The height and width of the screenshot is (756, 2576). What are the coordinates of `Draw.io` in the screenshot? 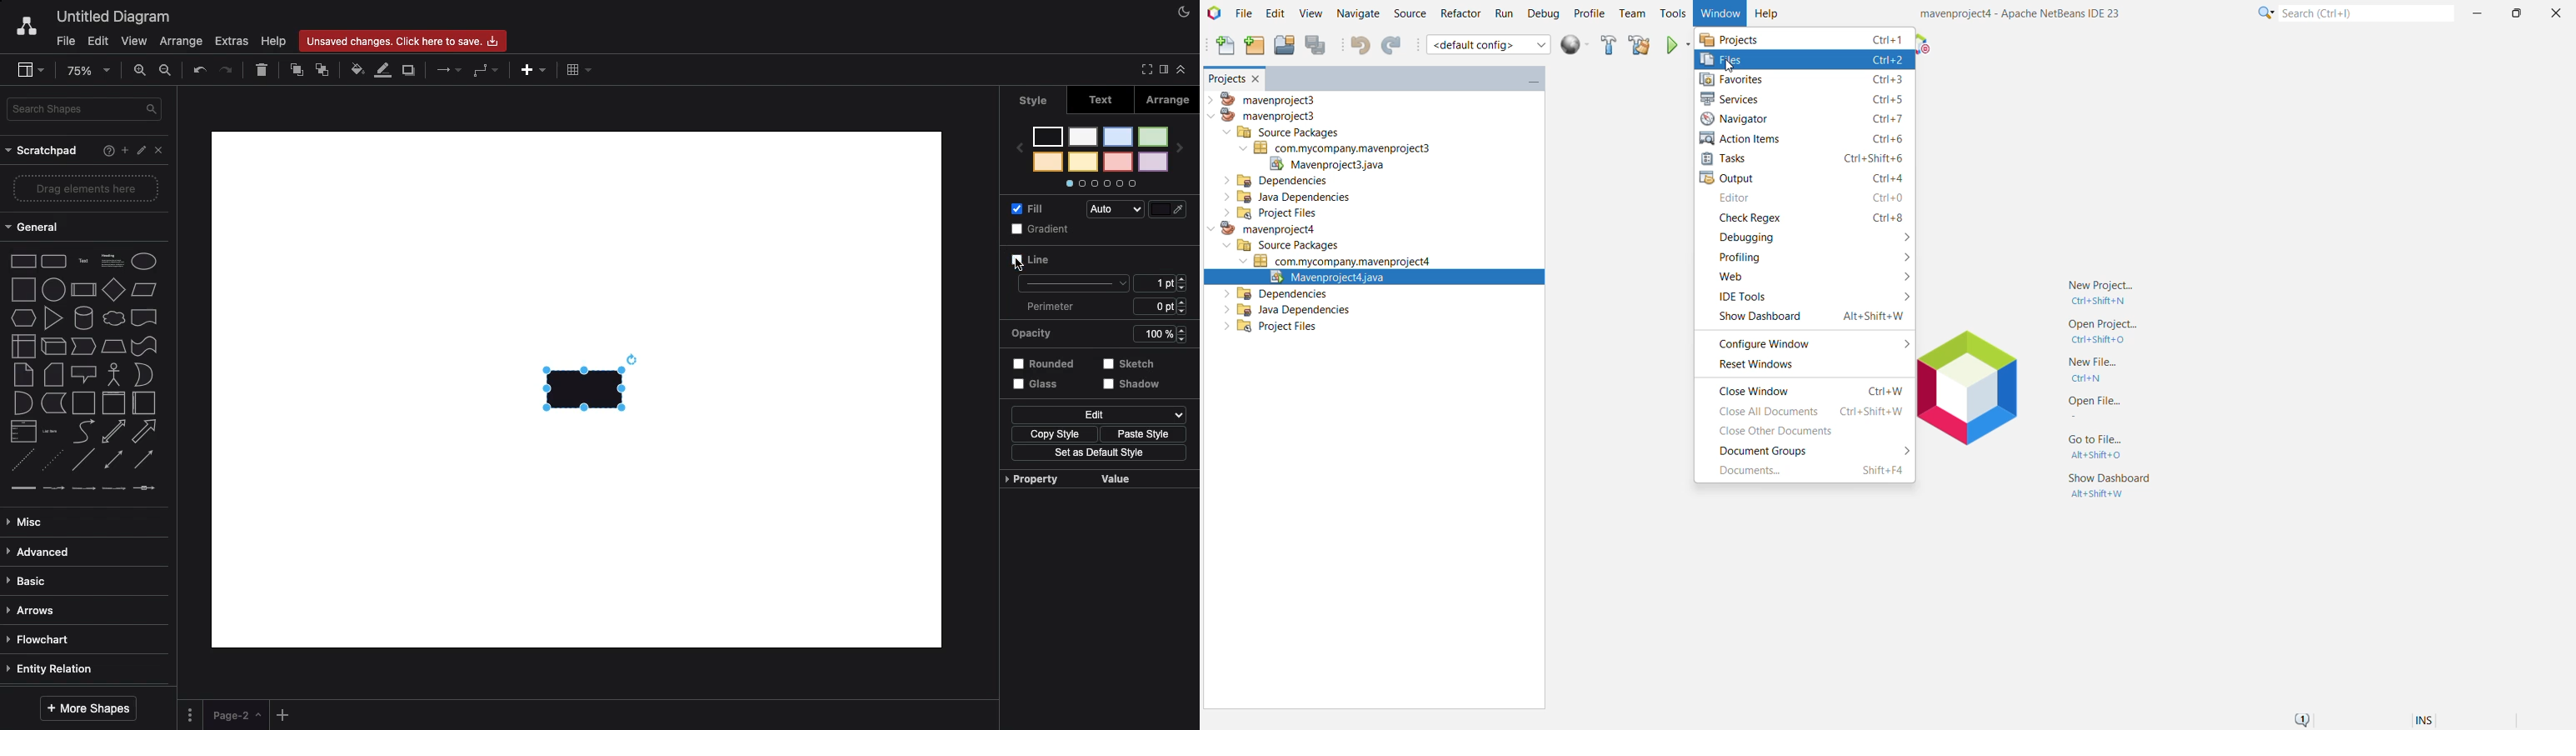 It's located at (27, 29).